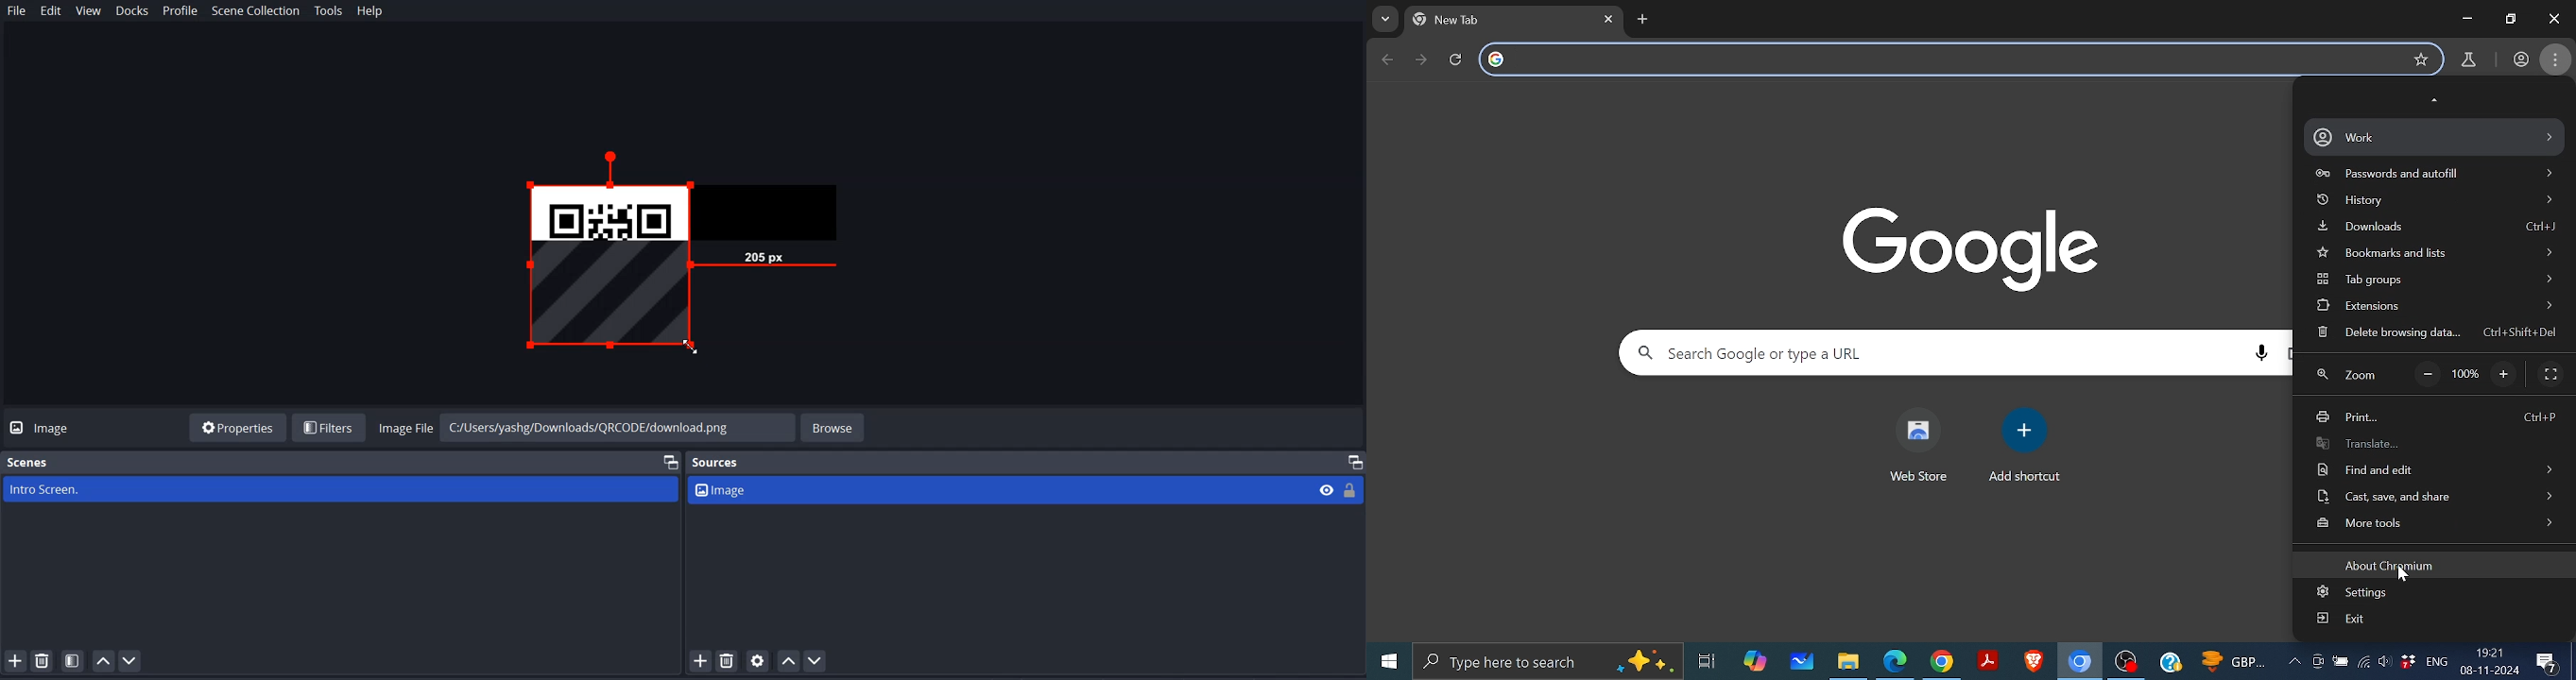  I want to click on Add Source, so click(700, 661).